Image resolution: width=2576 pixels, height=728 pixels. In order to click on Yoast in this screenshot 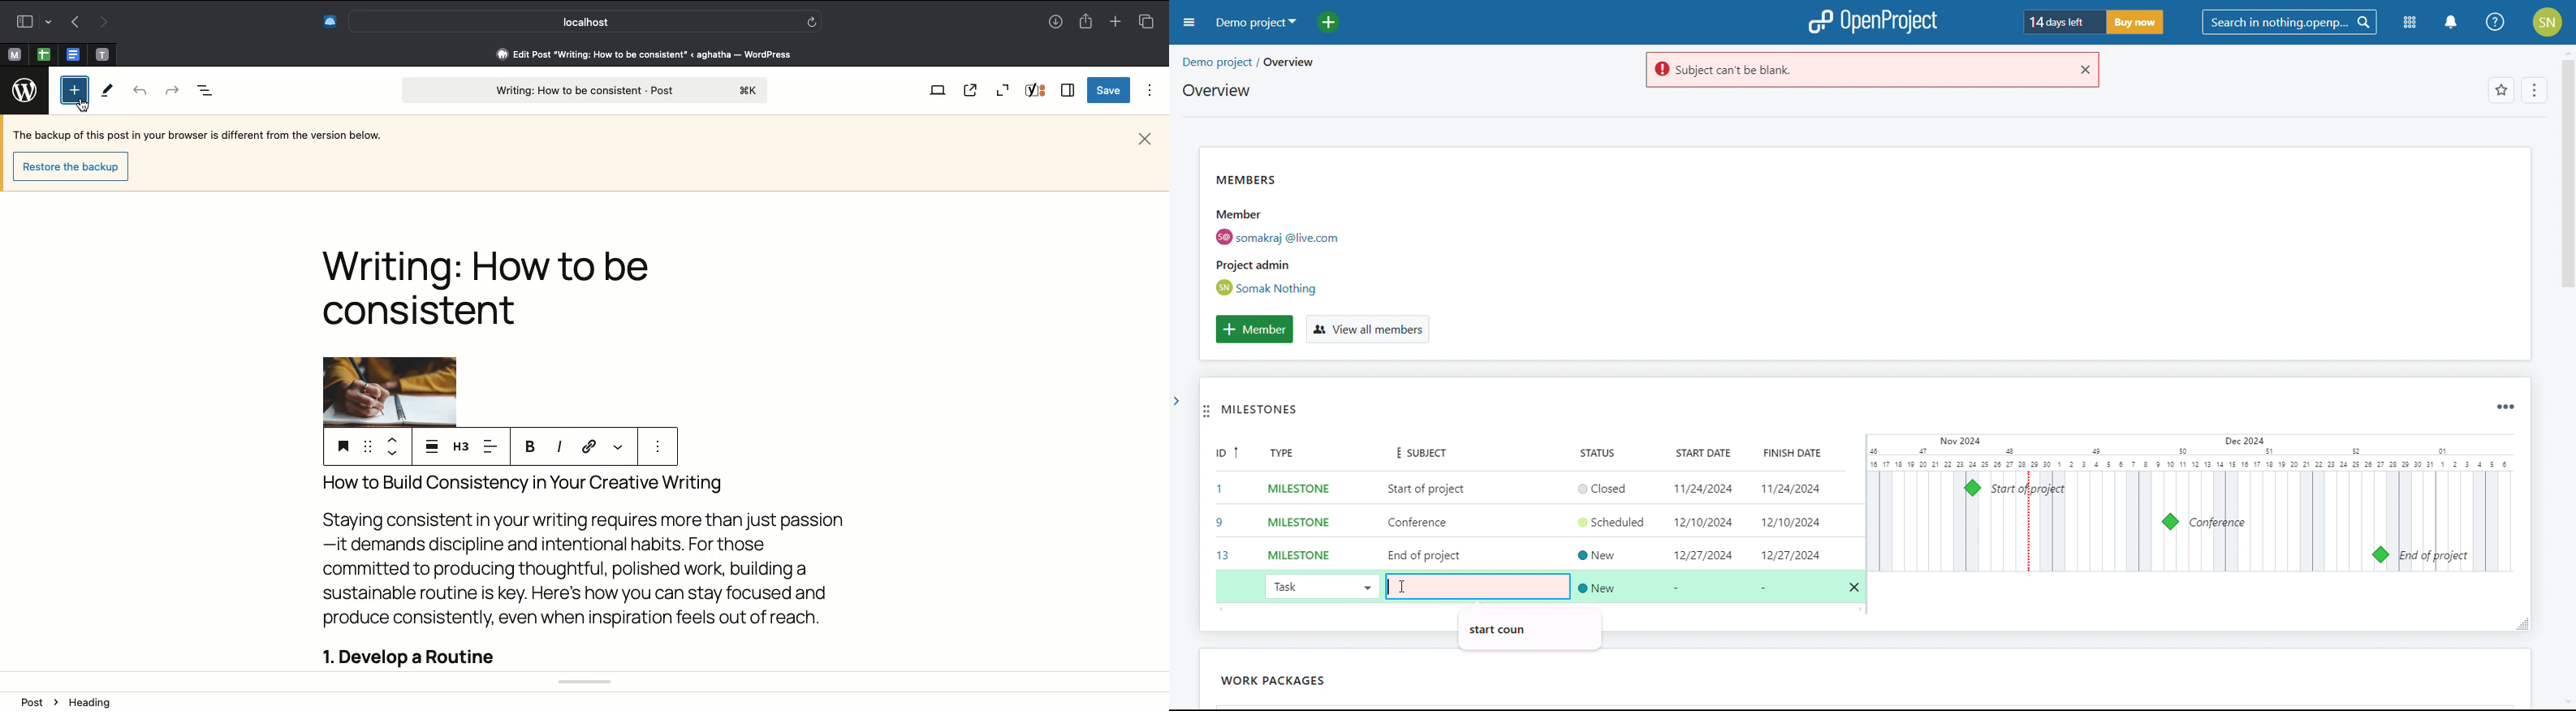, I will do `click(1037, 91)`.